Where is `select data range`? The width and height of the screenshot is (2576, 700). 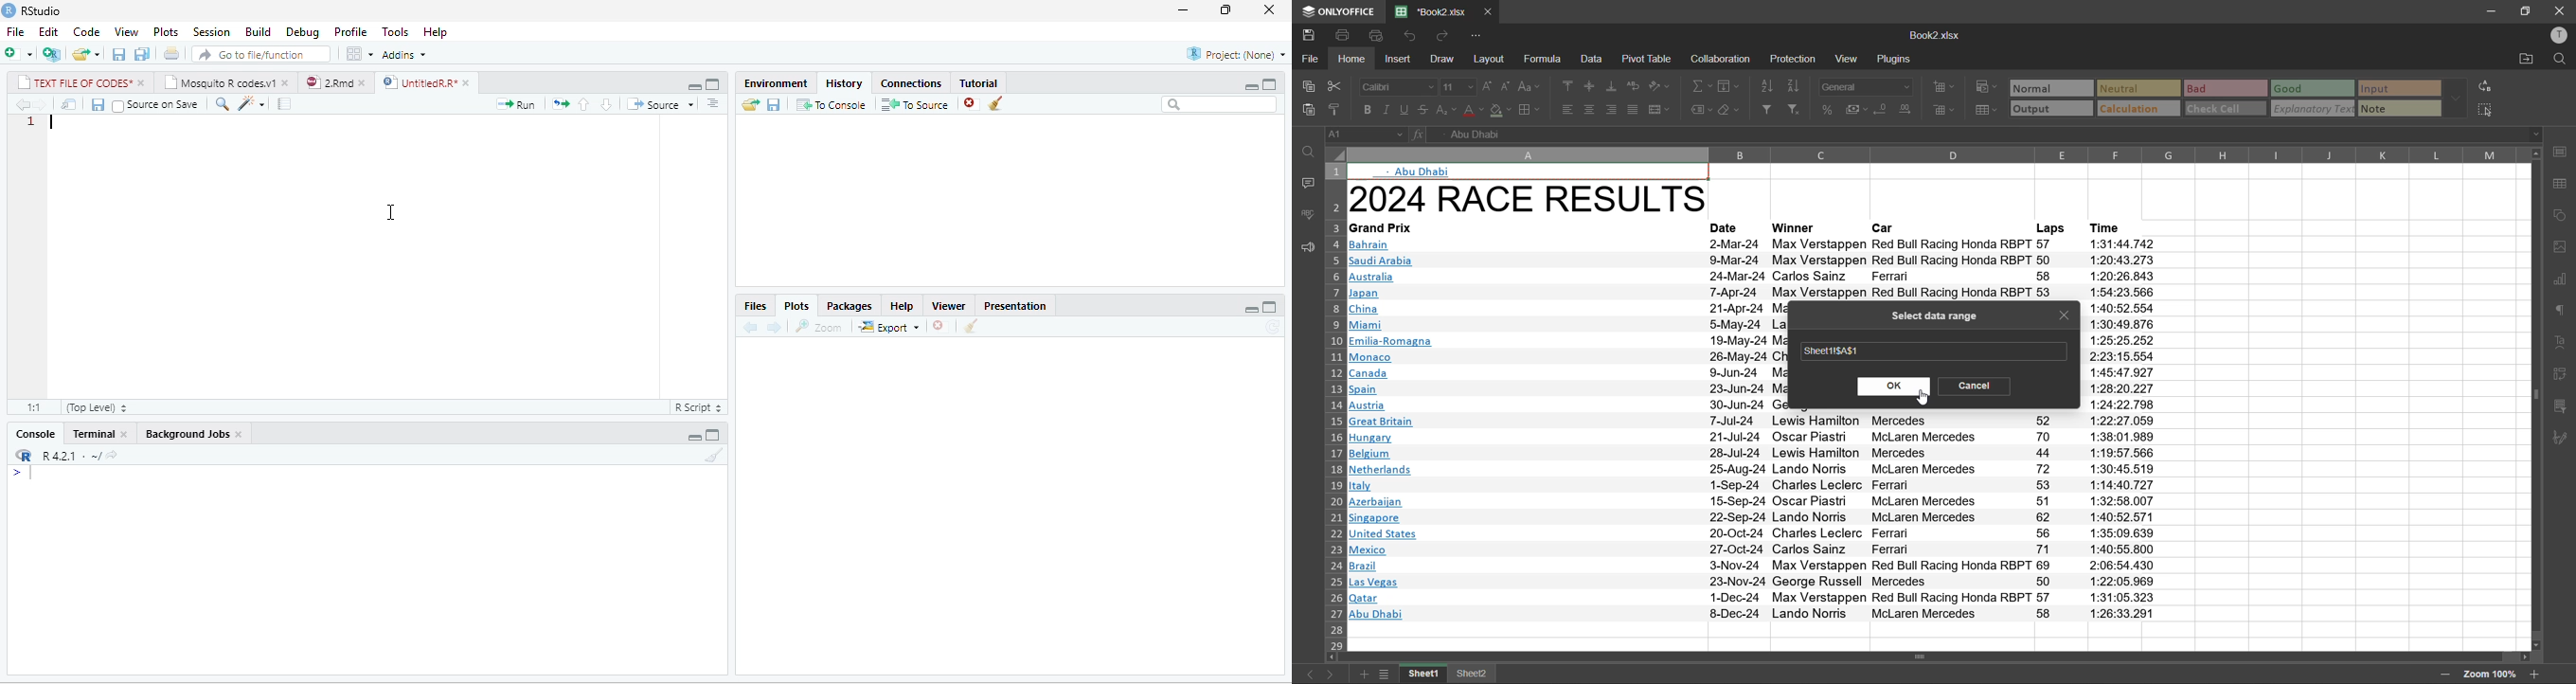
select data range is located at coordinates (1934, 317).